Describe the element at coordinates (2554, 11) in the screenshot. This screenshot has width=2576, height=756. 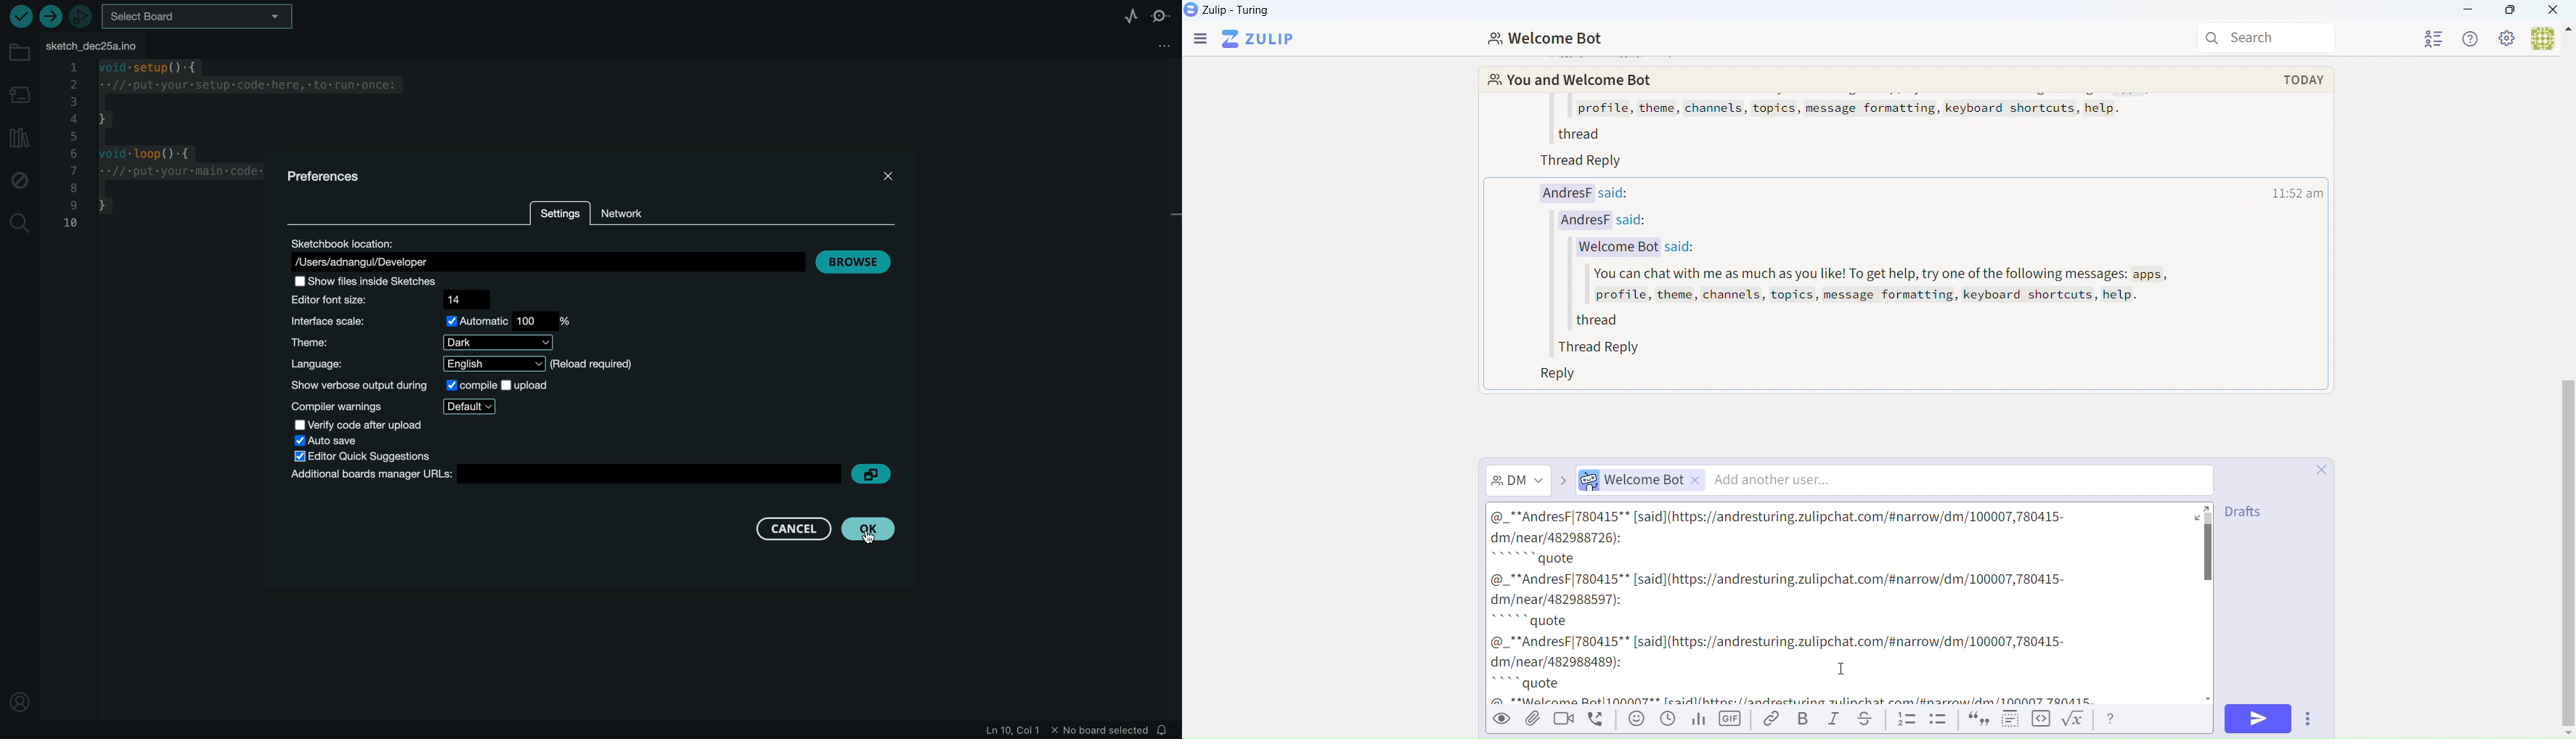
I see `Close` at that location.